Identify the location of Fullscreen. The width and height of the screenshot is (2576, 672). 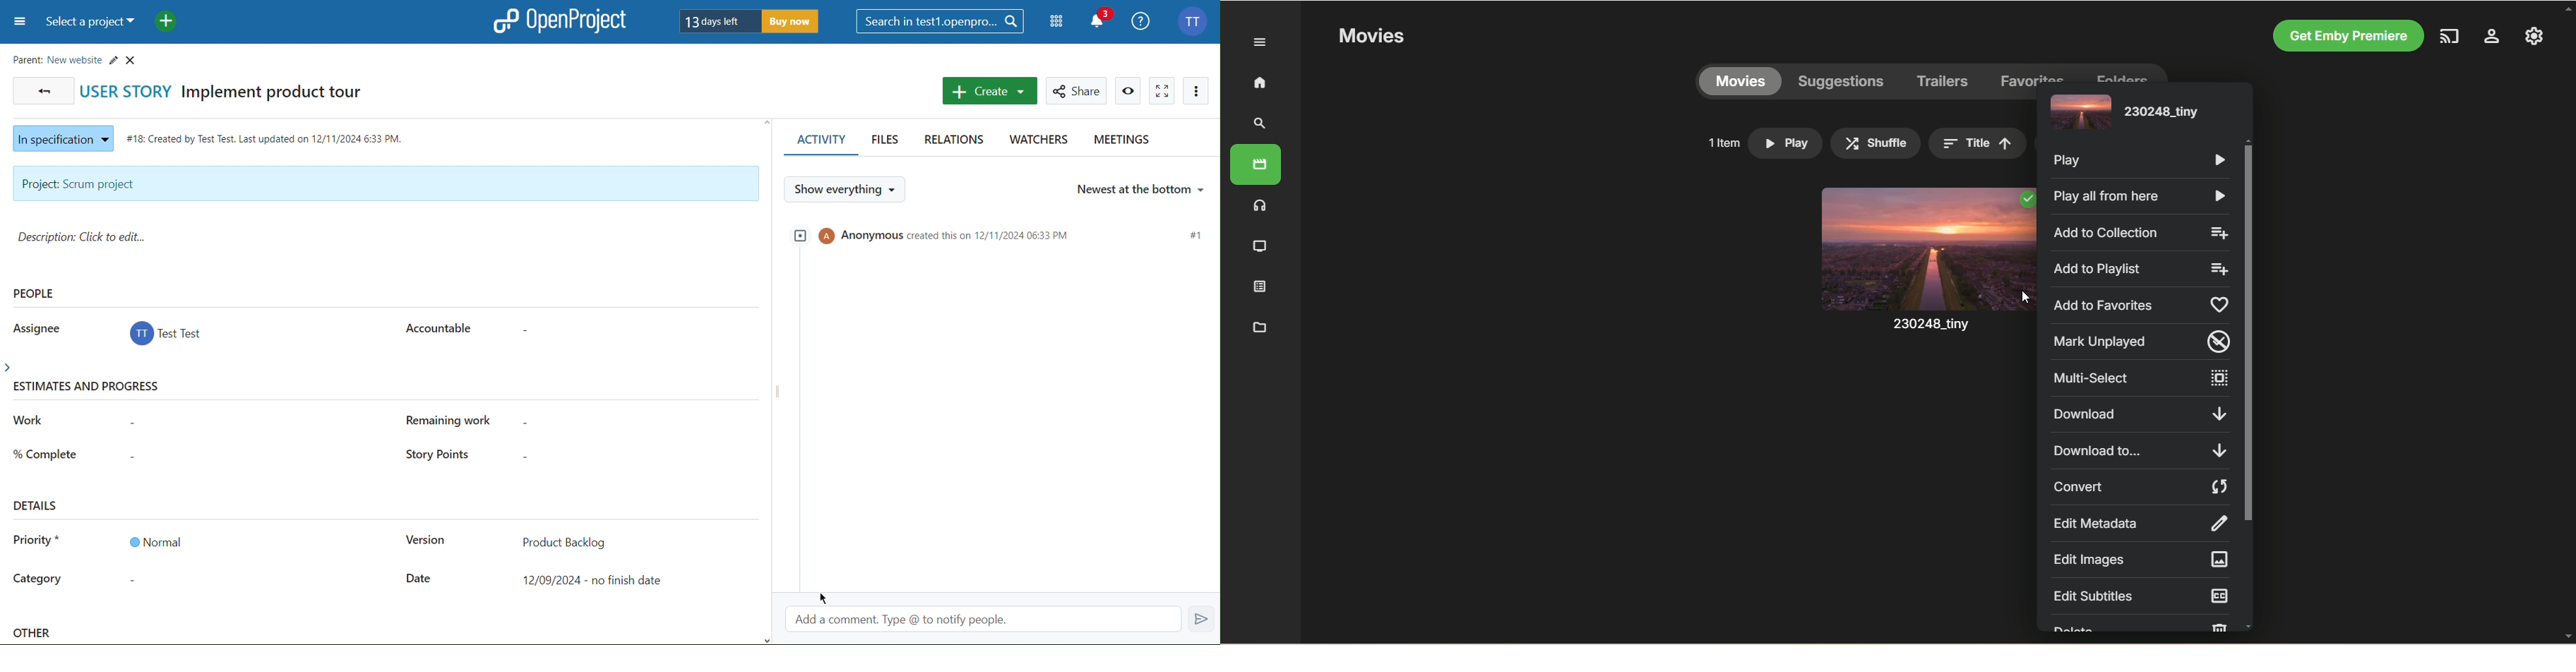
(1162, 90).